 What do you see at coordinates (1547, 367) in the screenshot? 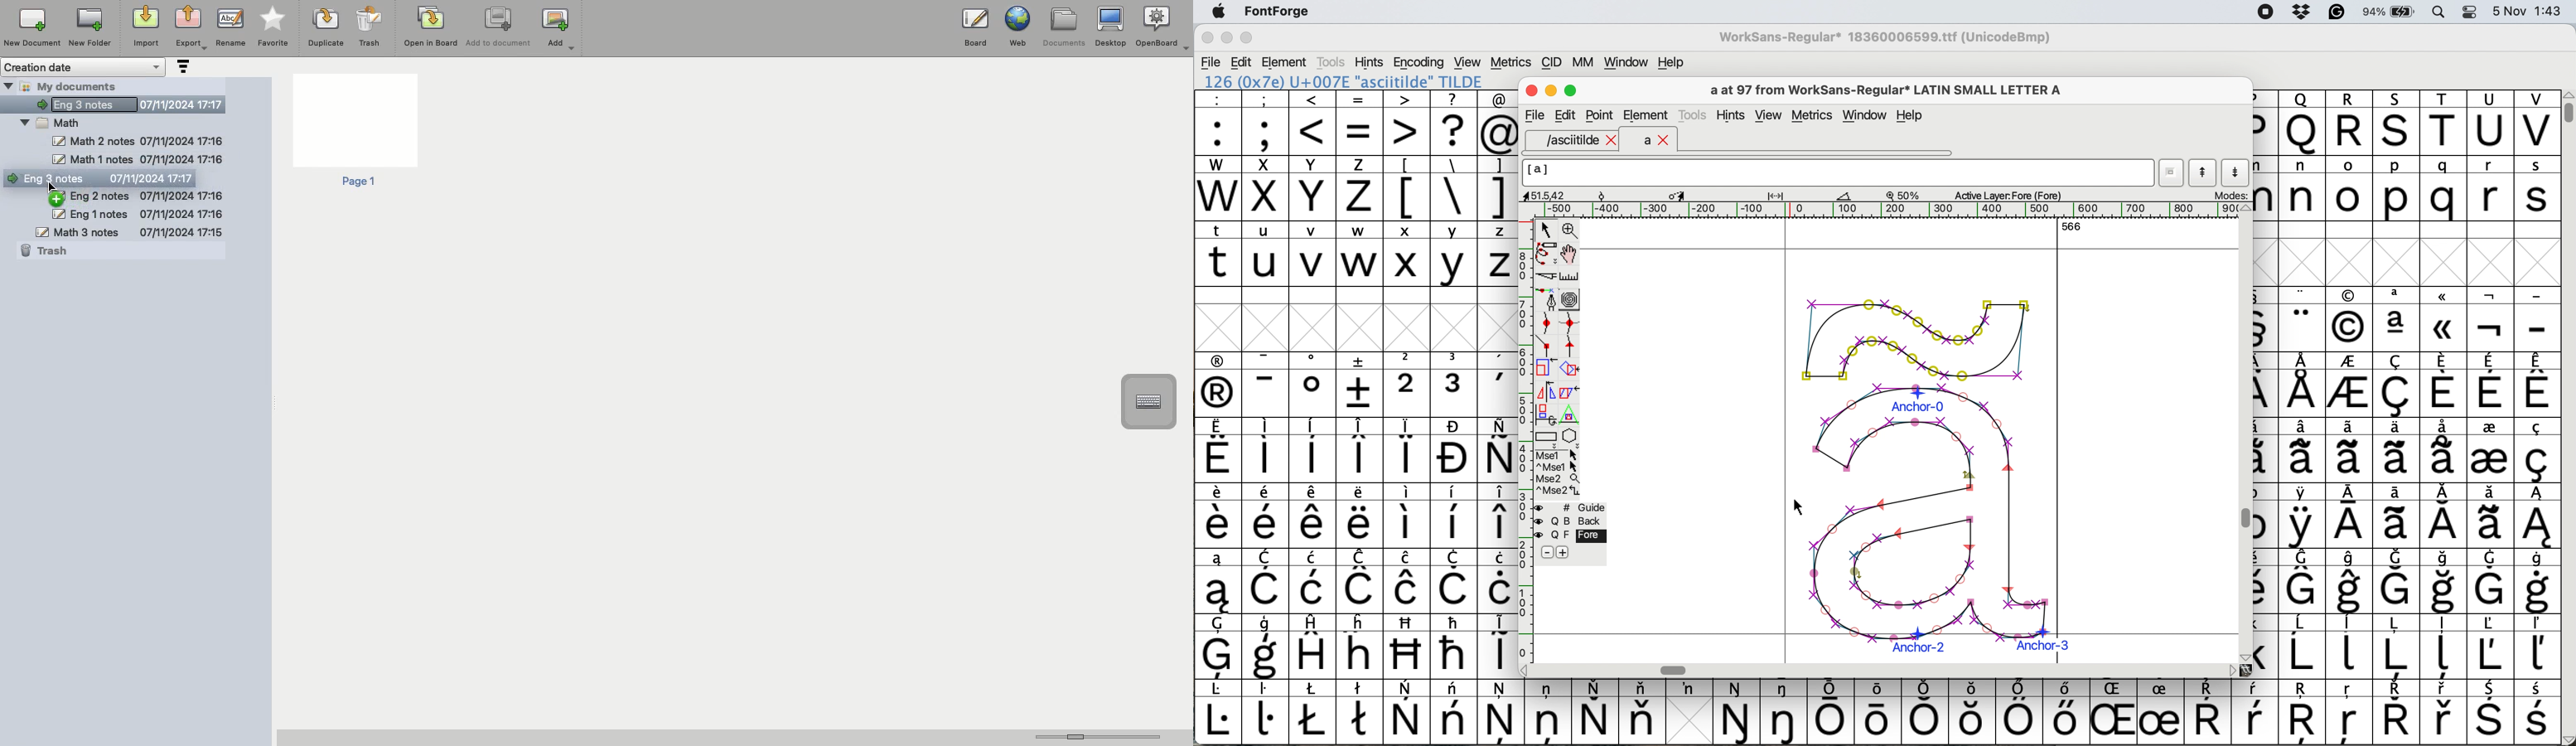
I see `scale selection` at bounding box center [1547, 367].